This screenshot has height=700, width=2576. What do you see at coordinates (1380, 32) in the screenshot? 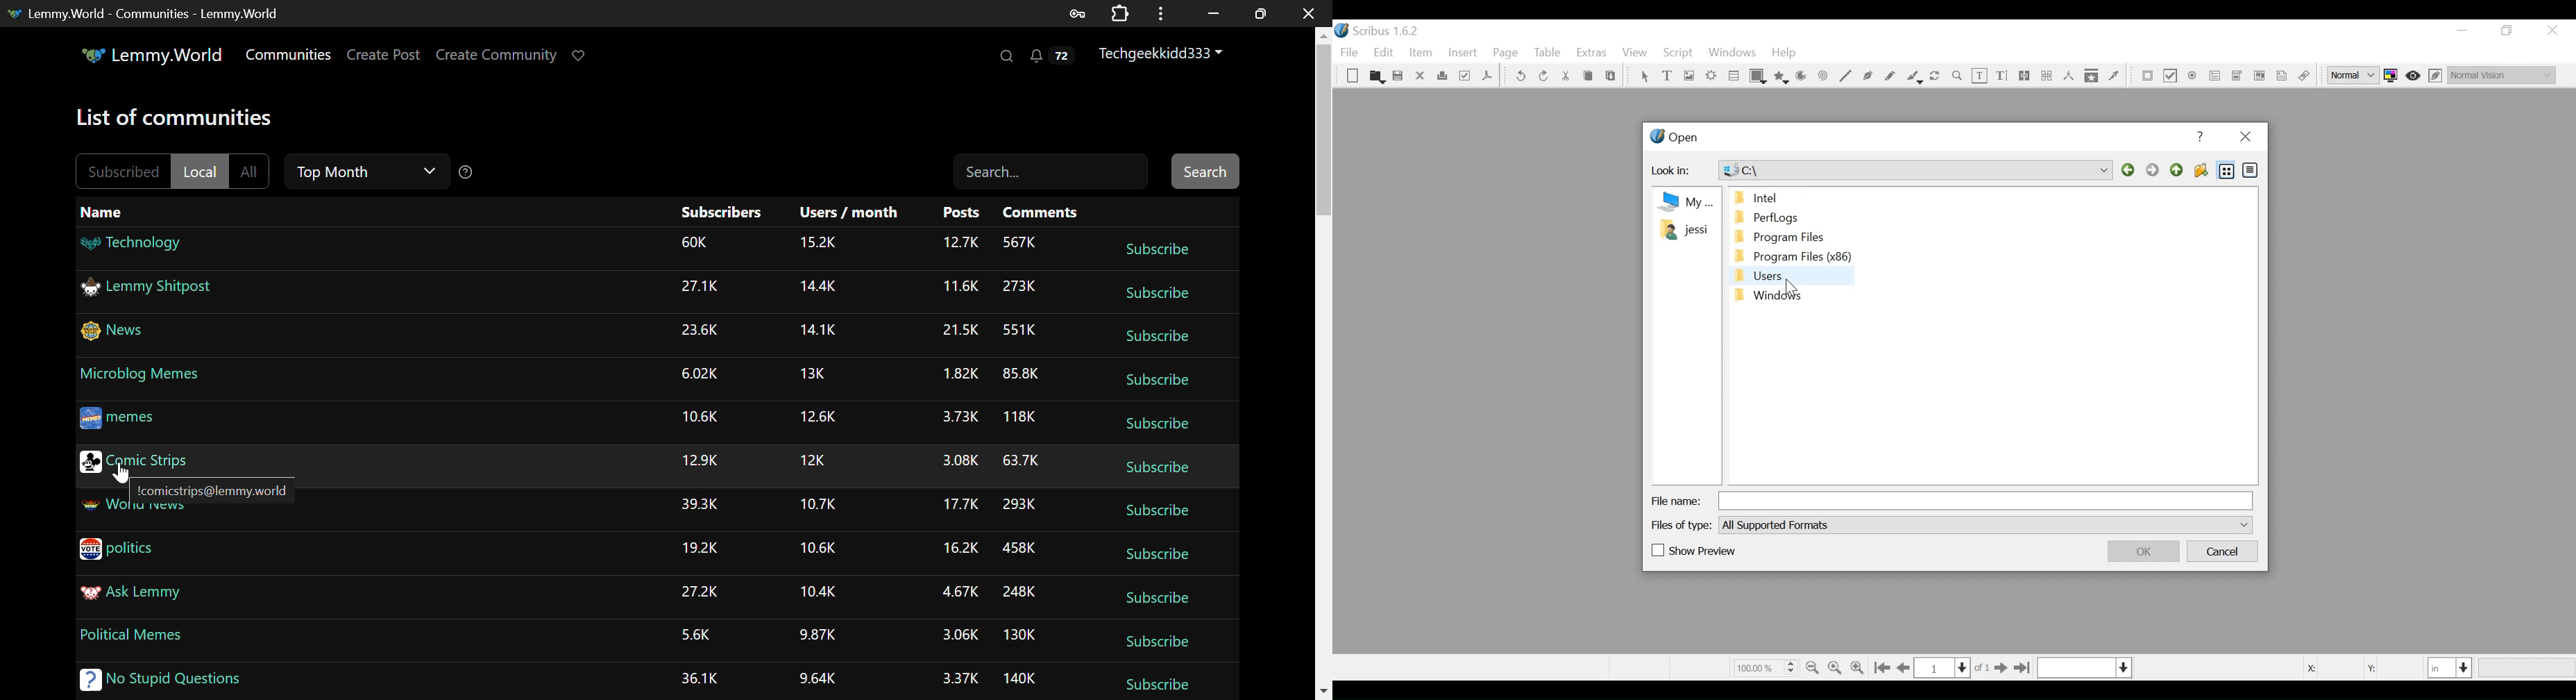
I see `Scribus Desktop Icon` at bounding box center [1380, 32].